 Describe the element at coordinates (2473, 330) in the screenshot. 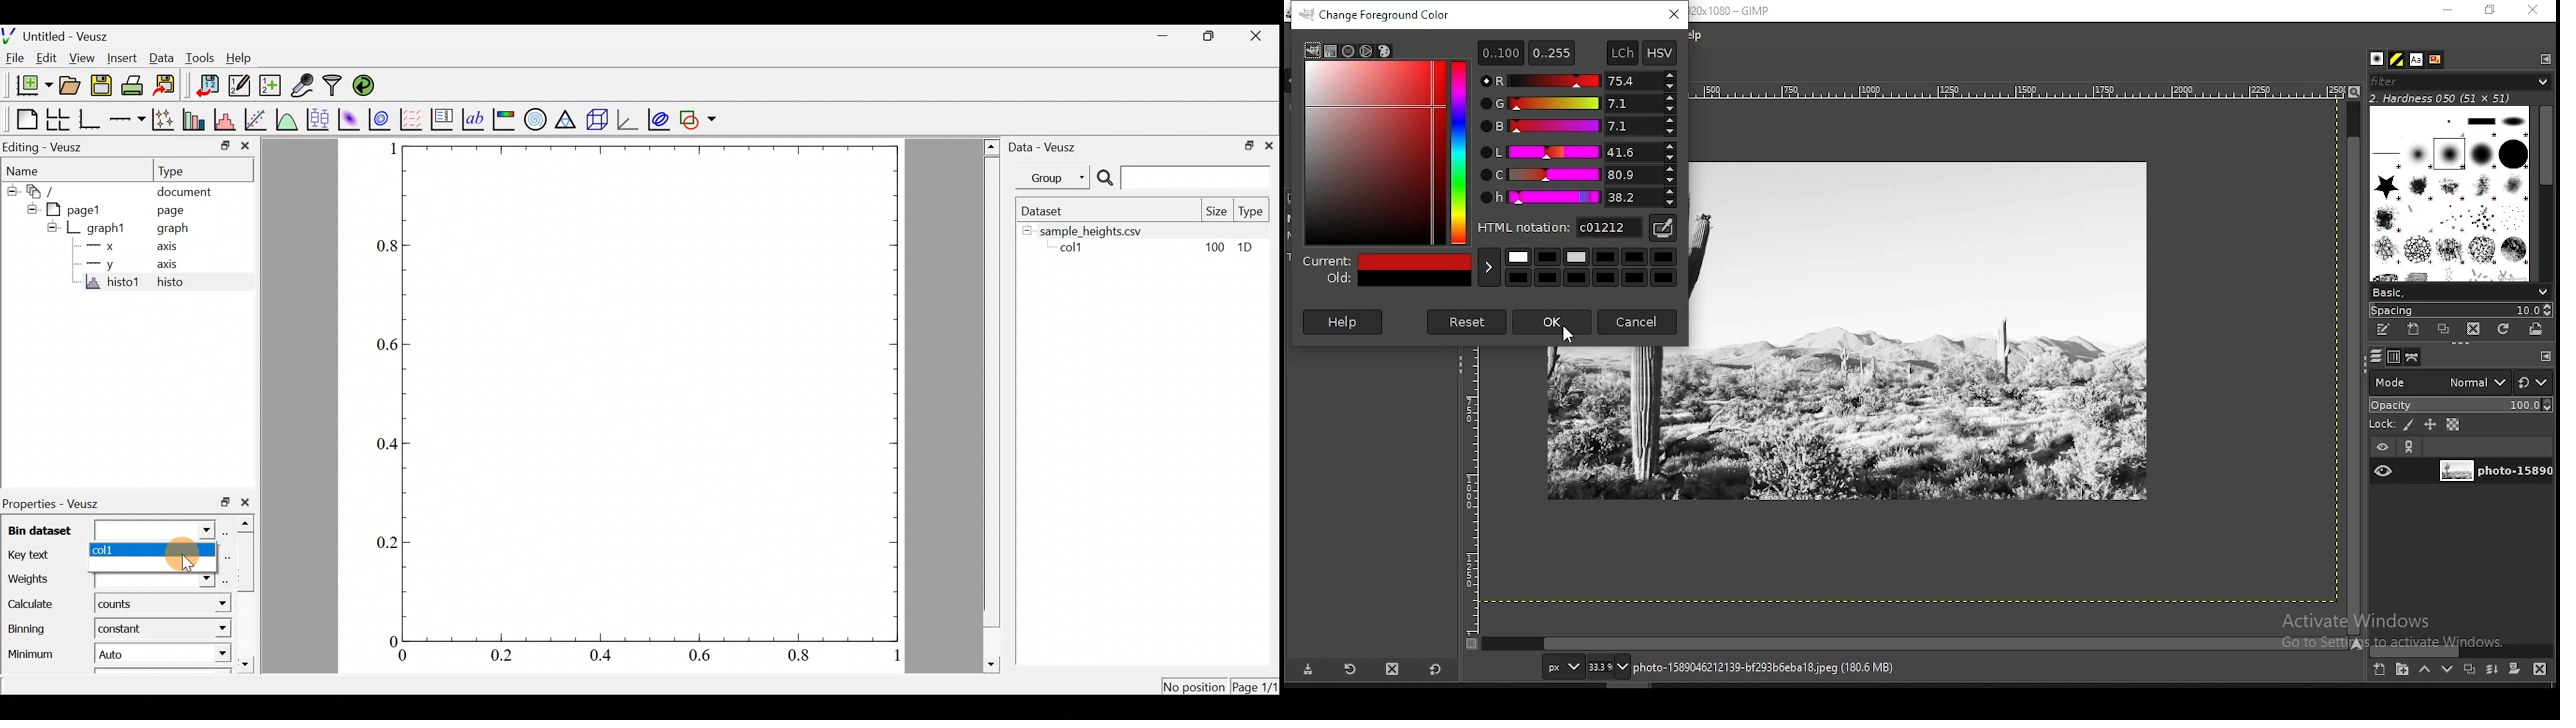

I see `delete brush` at that location.